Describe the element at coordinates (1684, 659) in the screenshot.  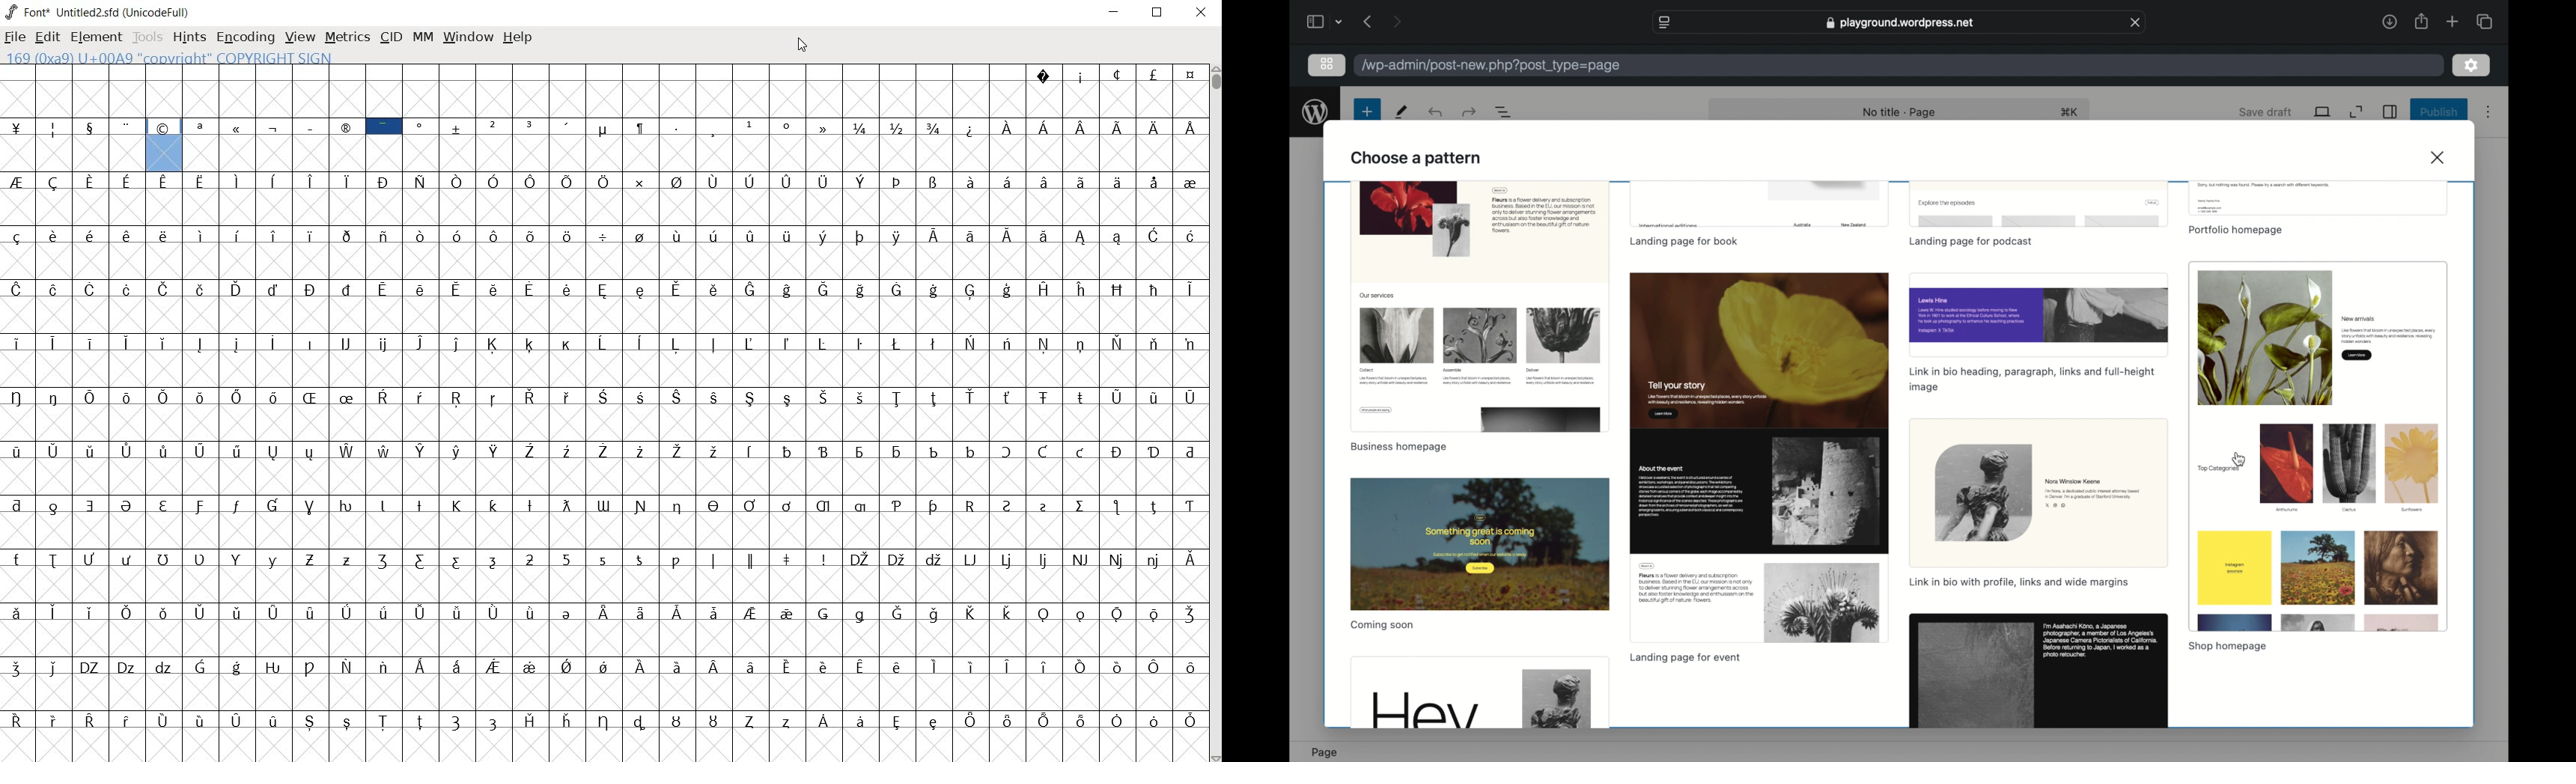
I see `template name` at that location.